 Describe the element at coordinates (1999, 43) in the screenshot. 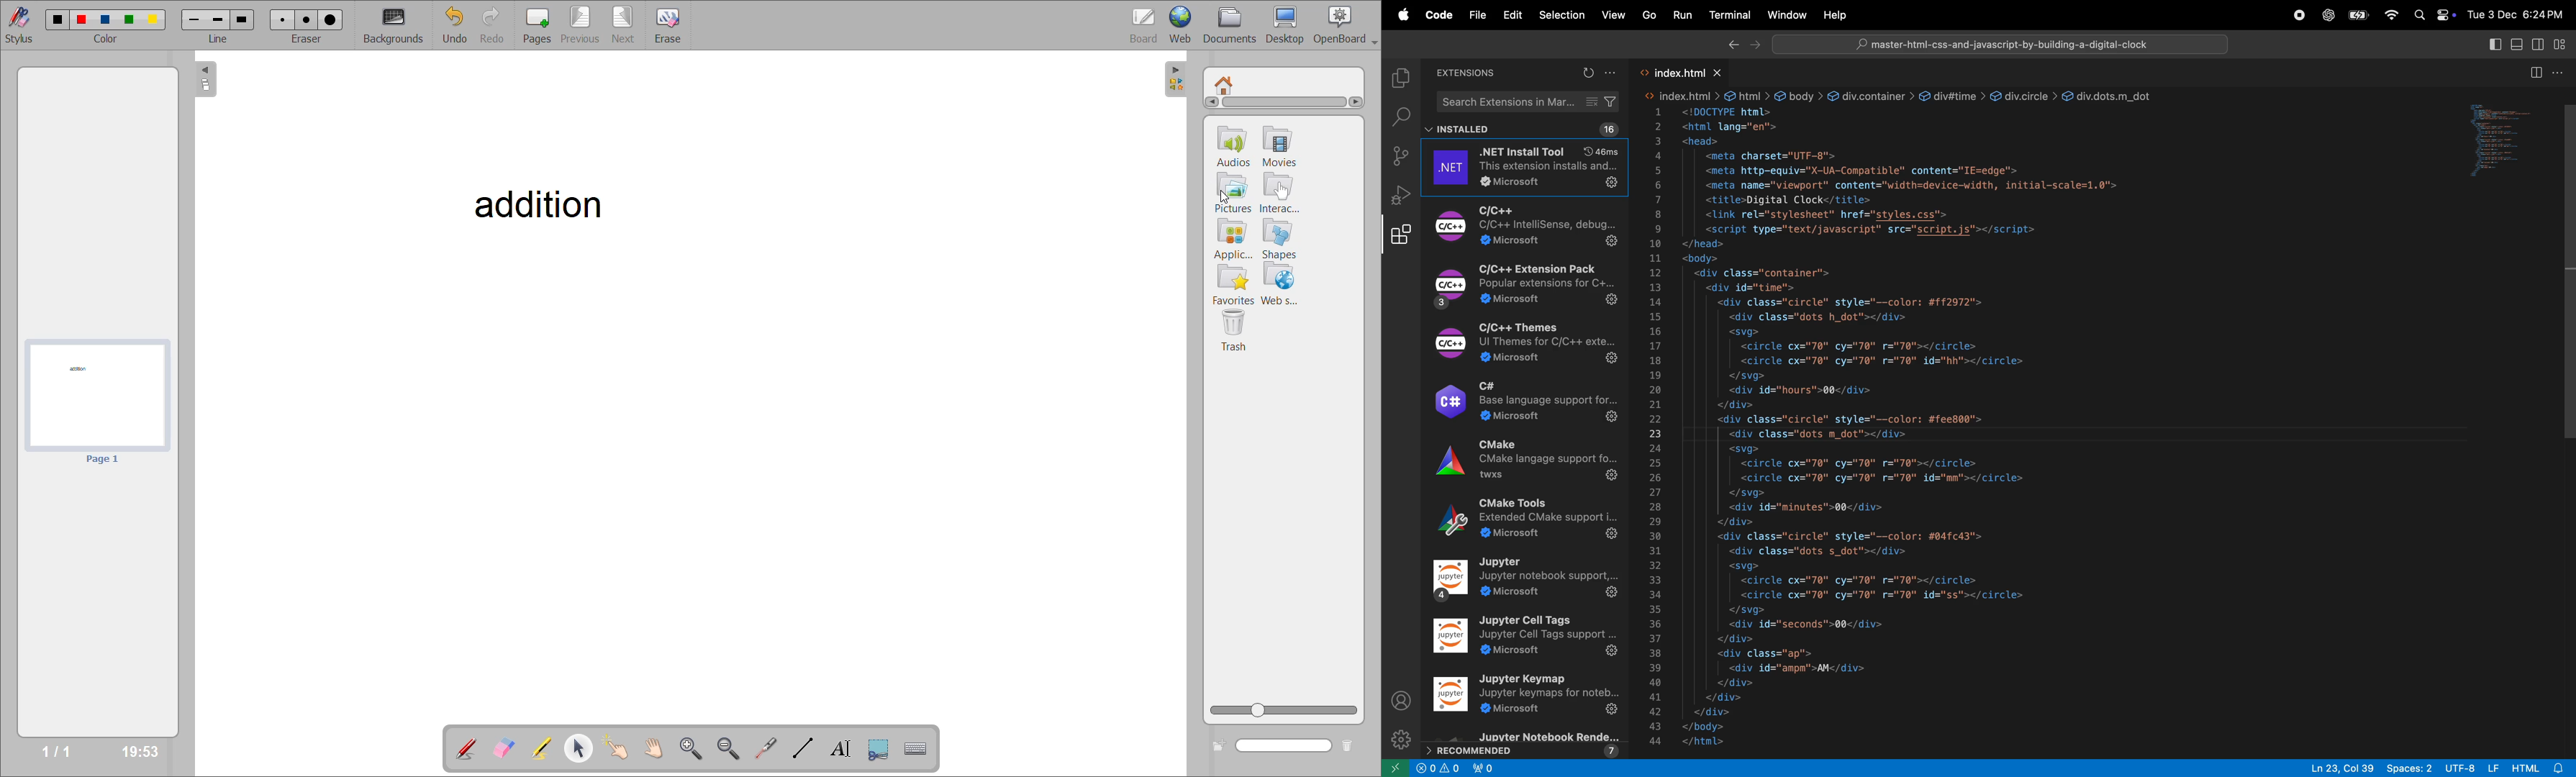

I see `search bar` at that location.